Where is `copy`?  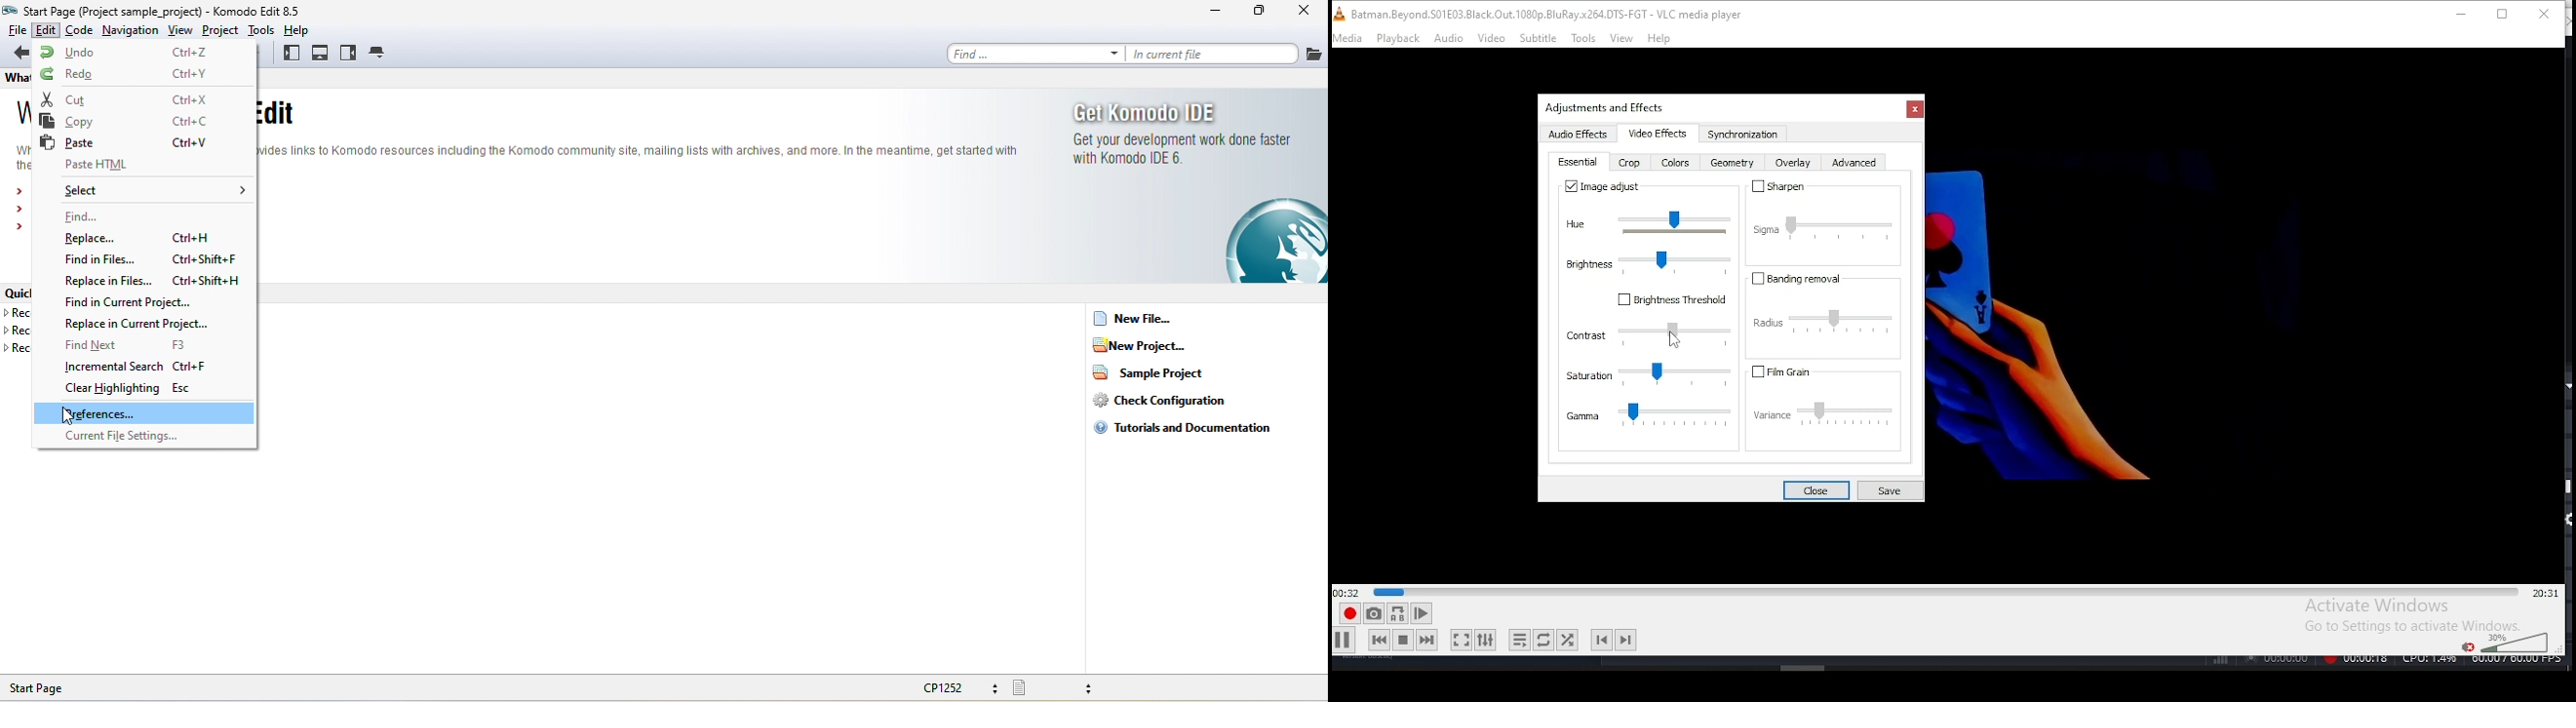
copy is located at coordinates (136, 120).